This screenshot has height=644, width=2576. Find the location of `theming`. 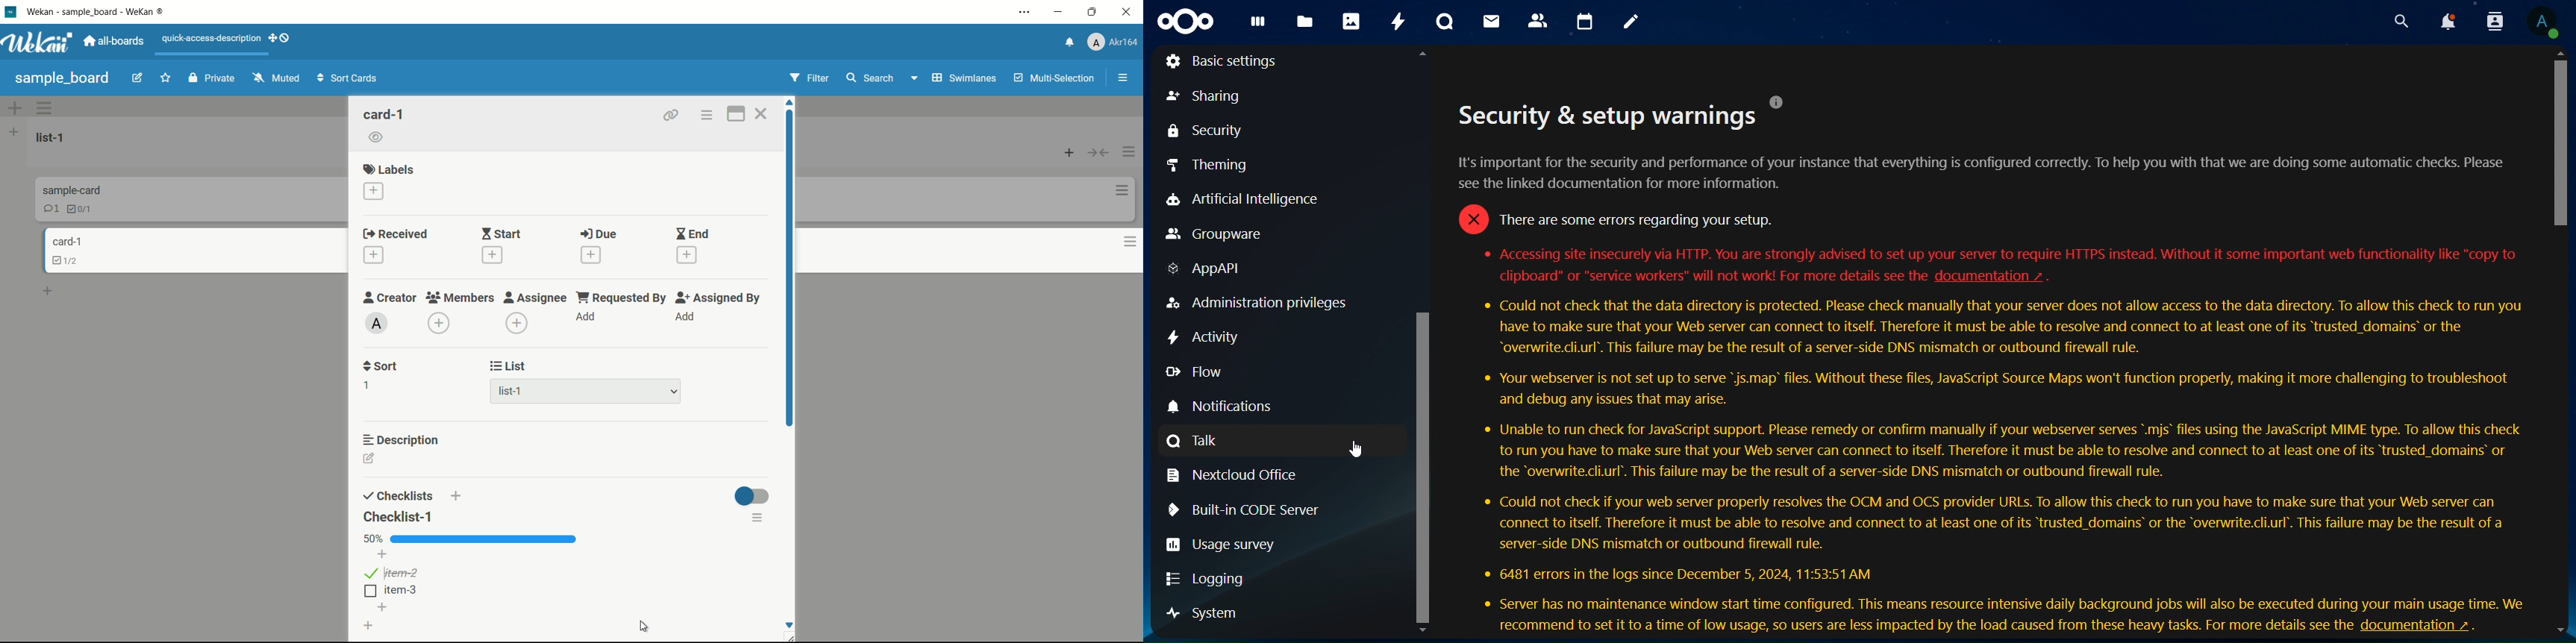

theming is located at coordinates (1220, 169).